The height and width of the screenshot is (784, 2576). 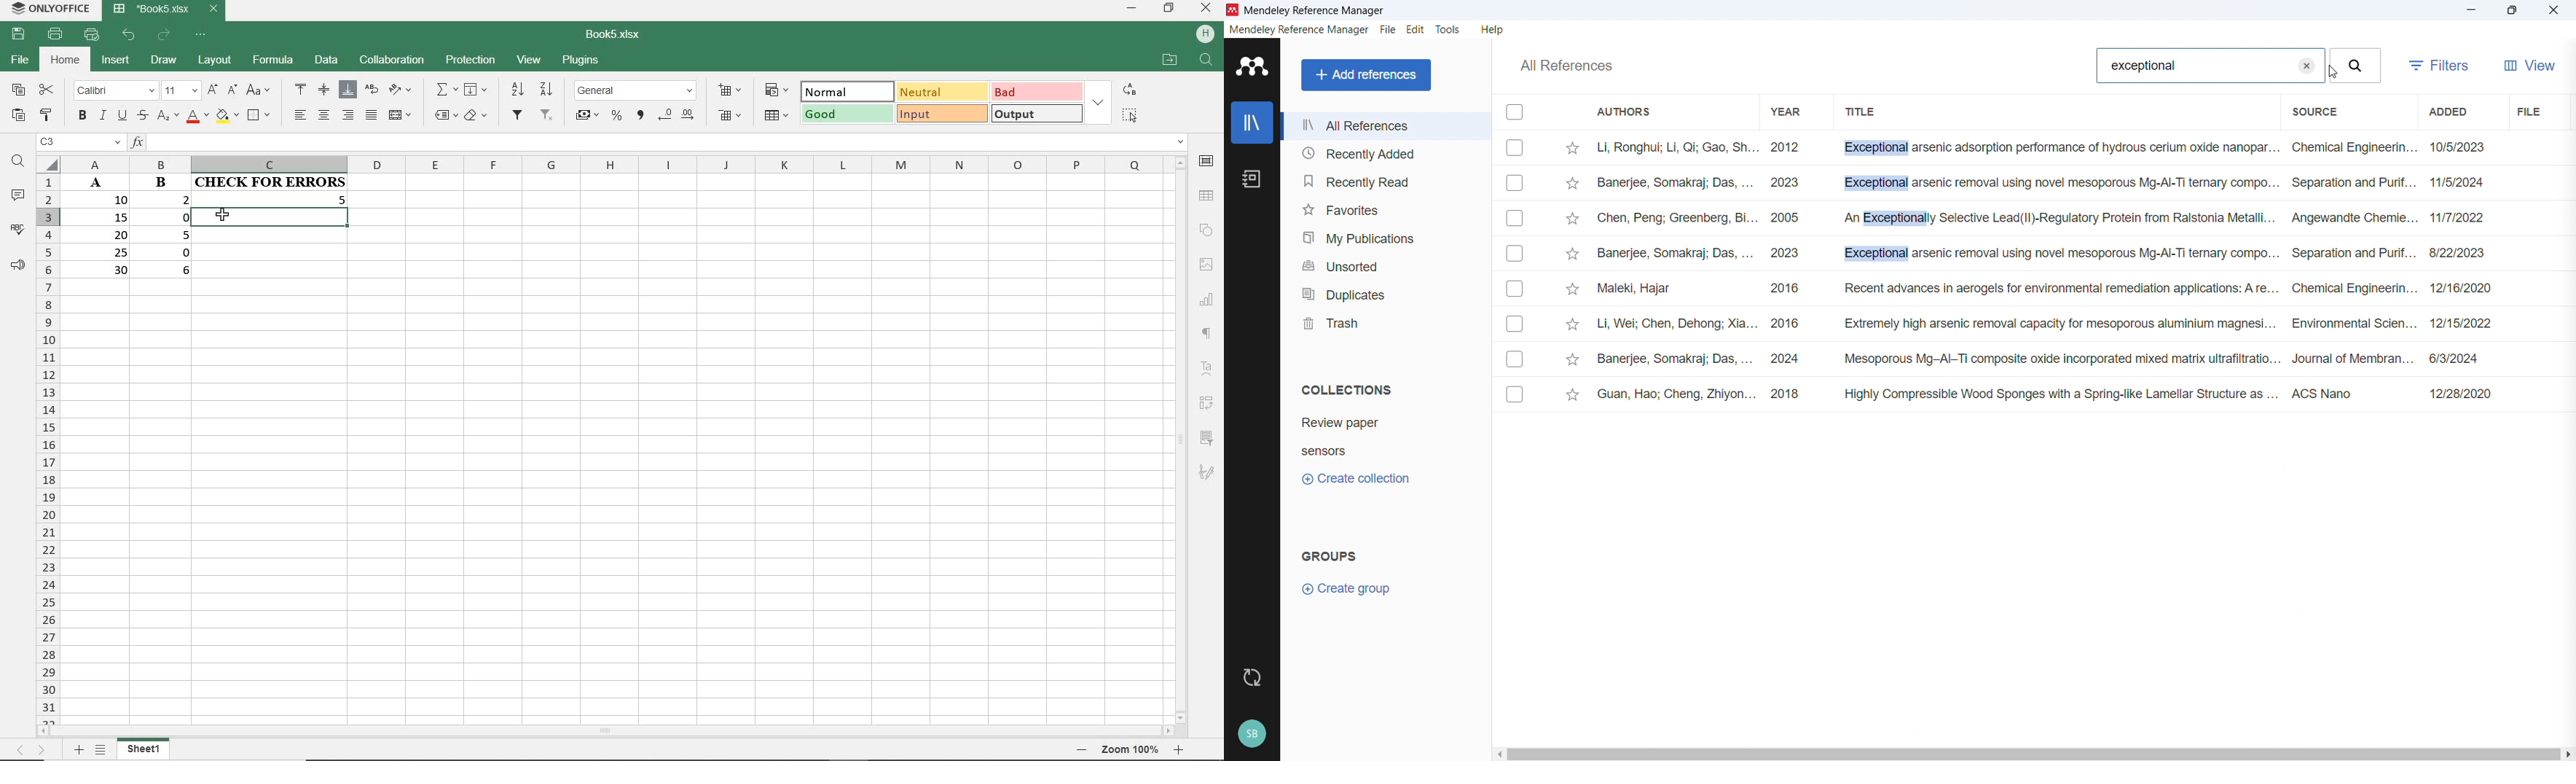 I want to click on FILL, so click(x=474, y=90).